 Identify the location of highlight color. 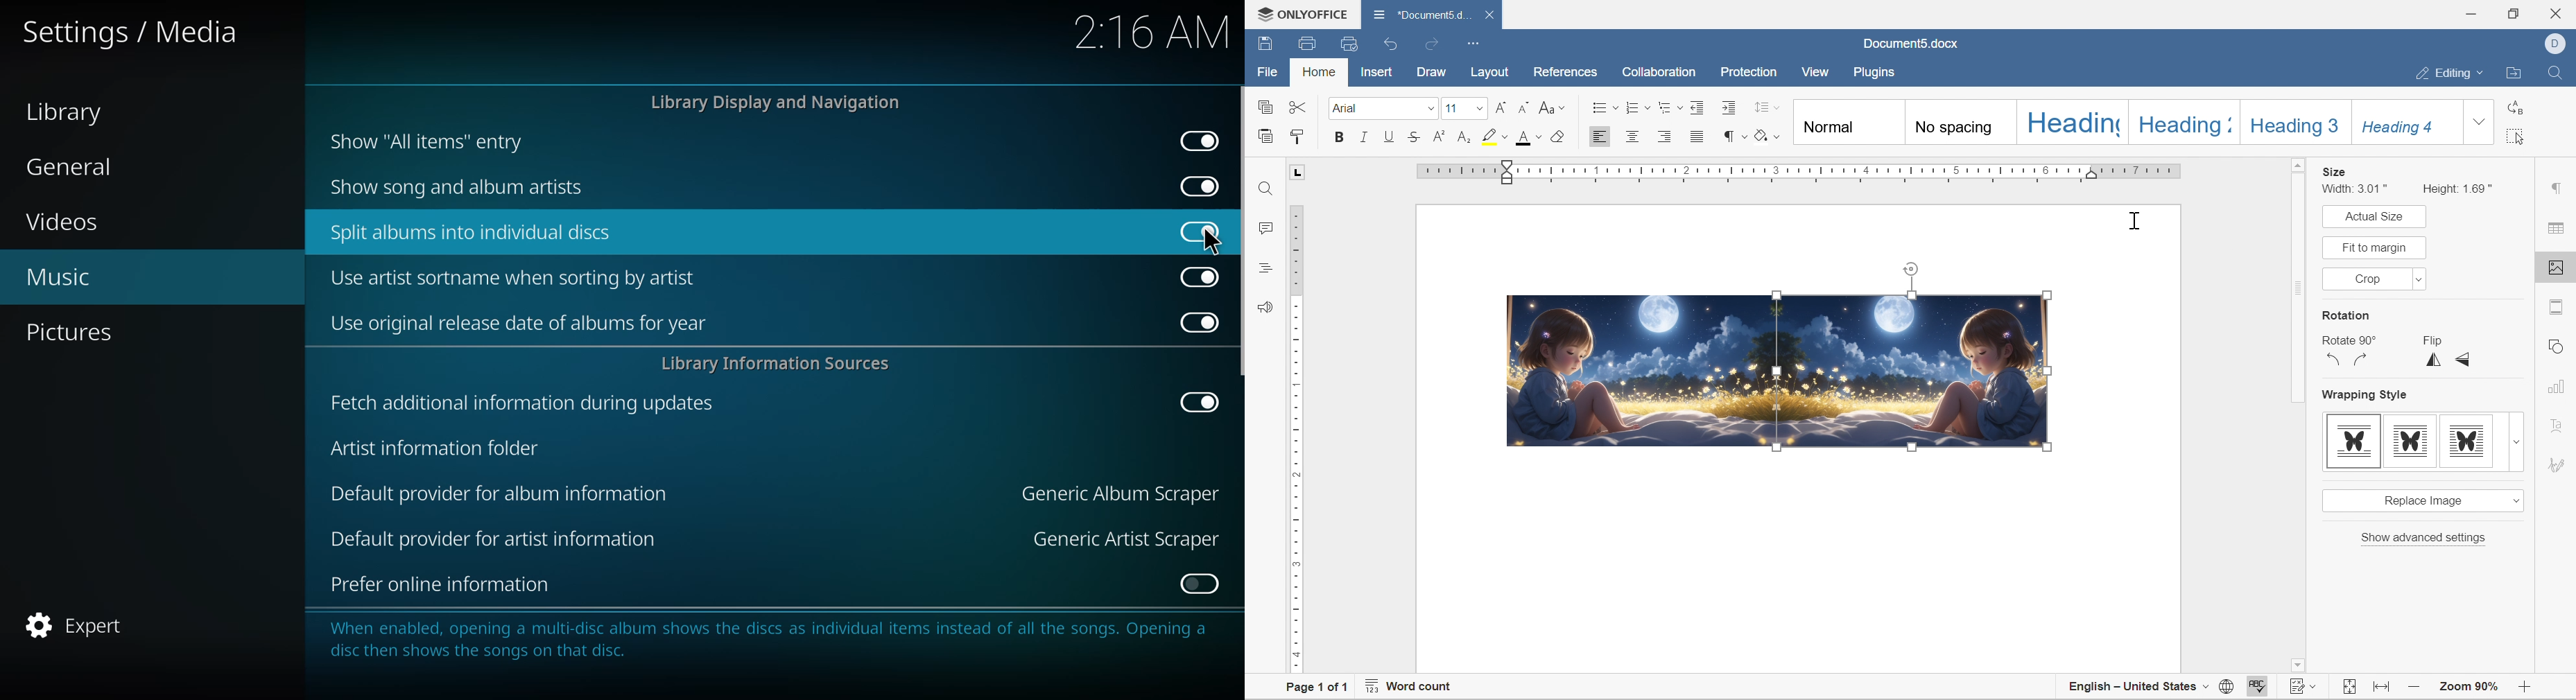
(1496, 136).